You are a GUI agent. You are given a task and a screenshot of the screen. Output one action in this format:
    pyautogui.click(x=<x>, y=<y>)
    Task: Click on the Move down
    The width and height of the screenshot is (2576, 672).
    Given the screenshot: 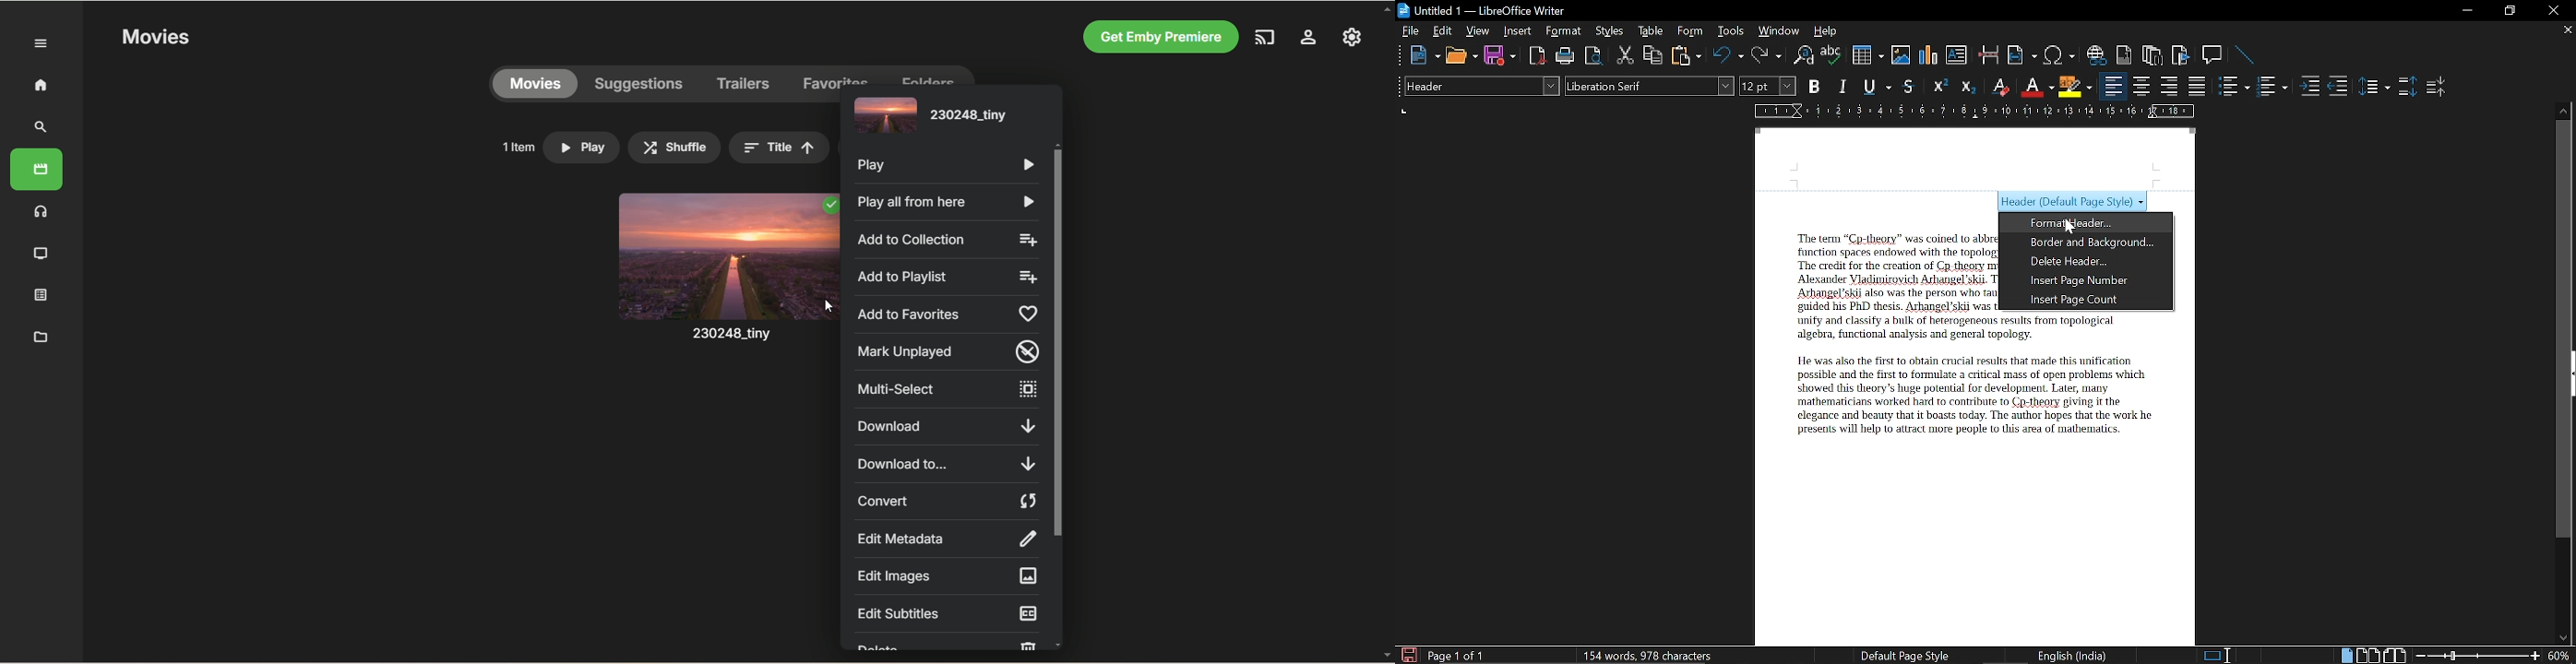 What is the action you would take?
    pyautogui.click(x=2562, y=638)
    